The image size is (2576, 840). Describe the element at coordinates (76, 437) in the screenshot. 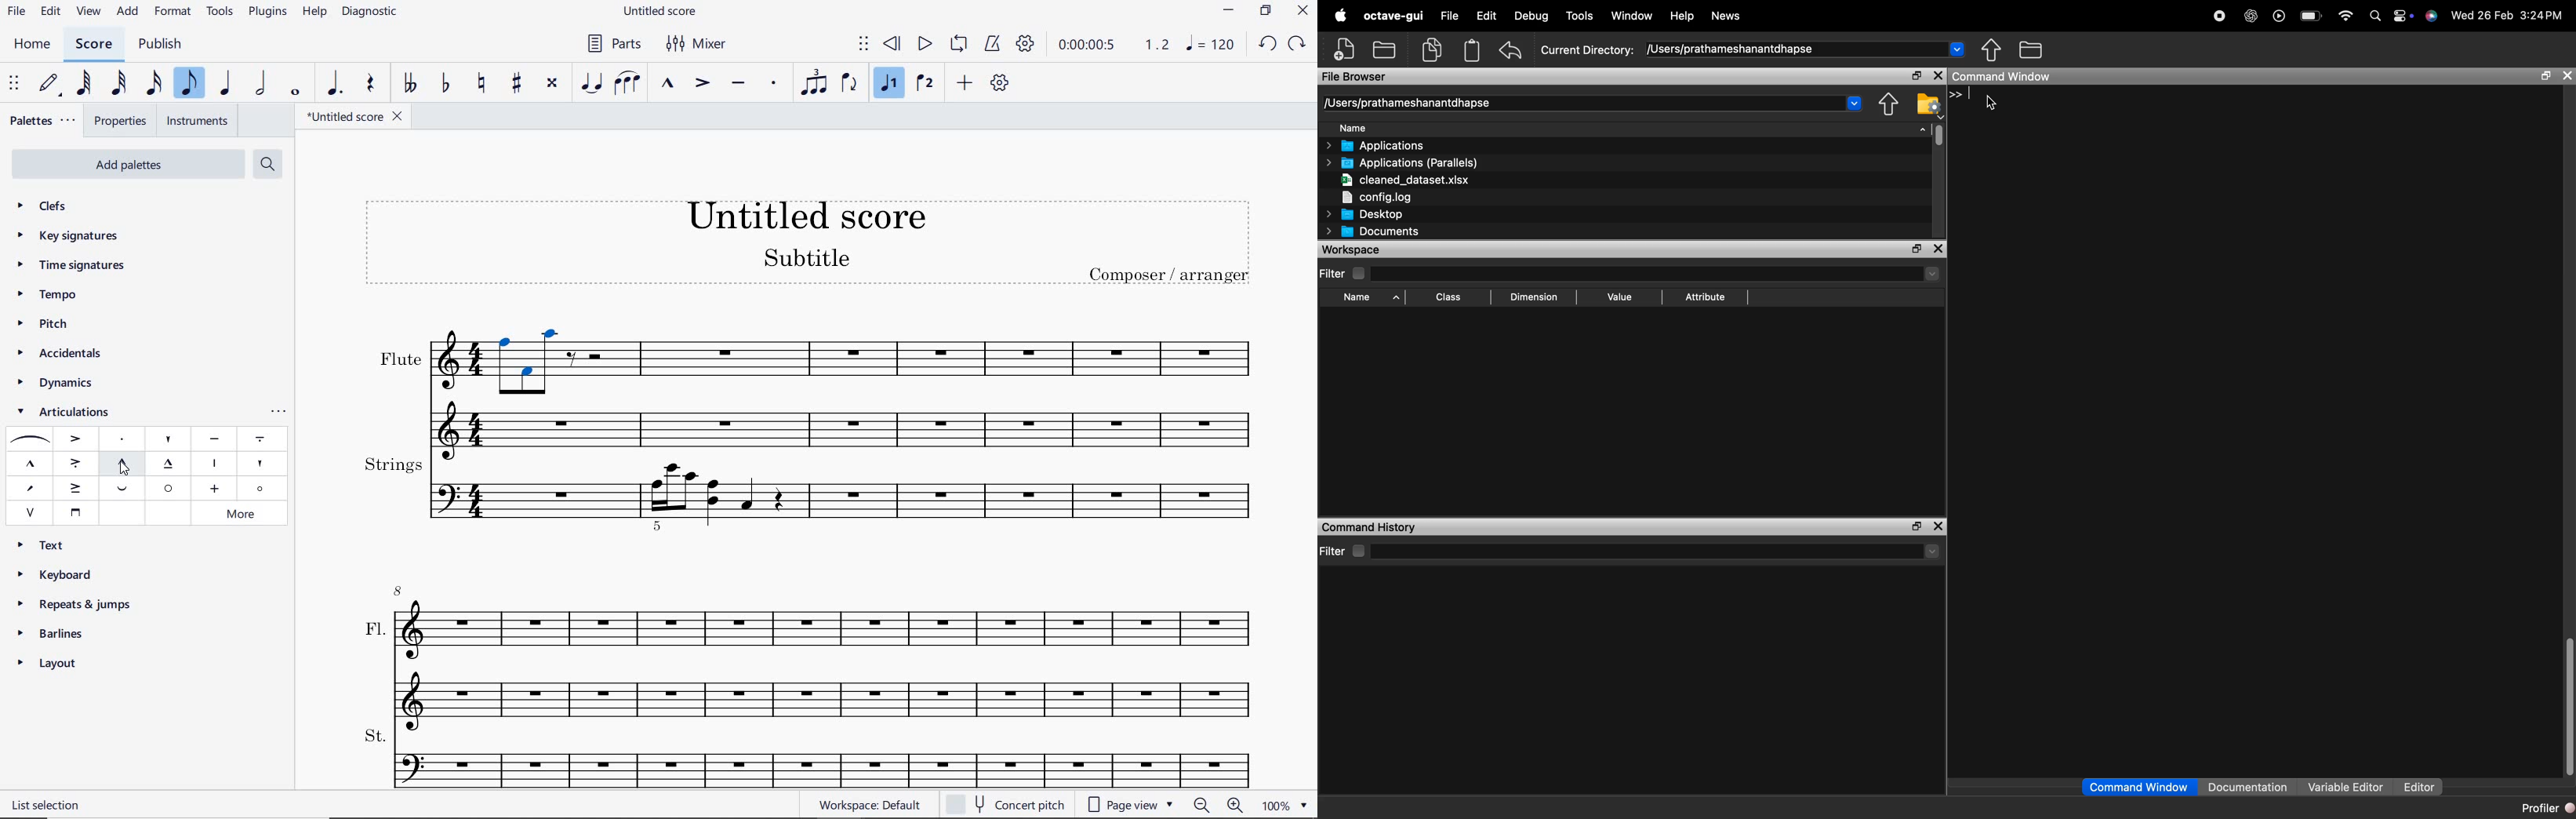

I see `ACCENT ABOVE` at that location.